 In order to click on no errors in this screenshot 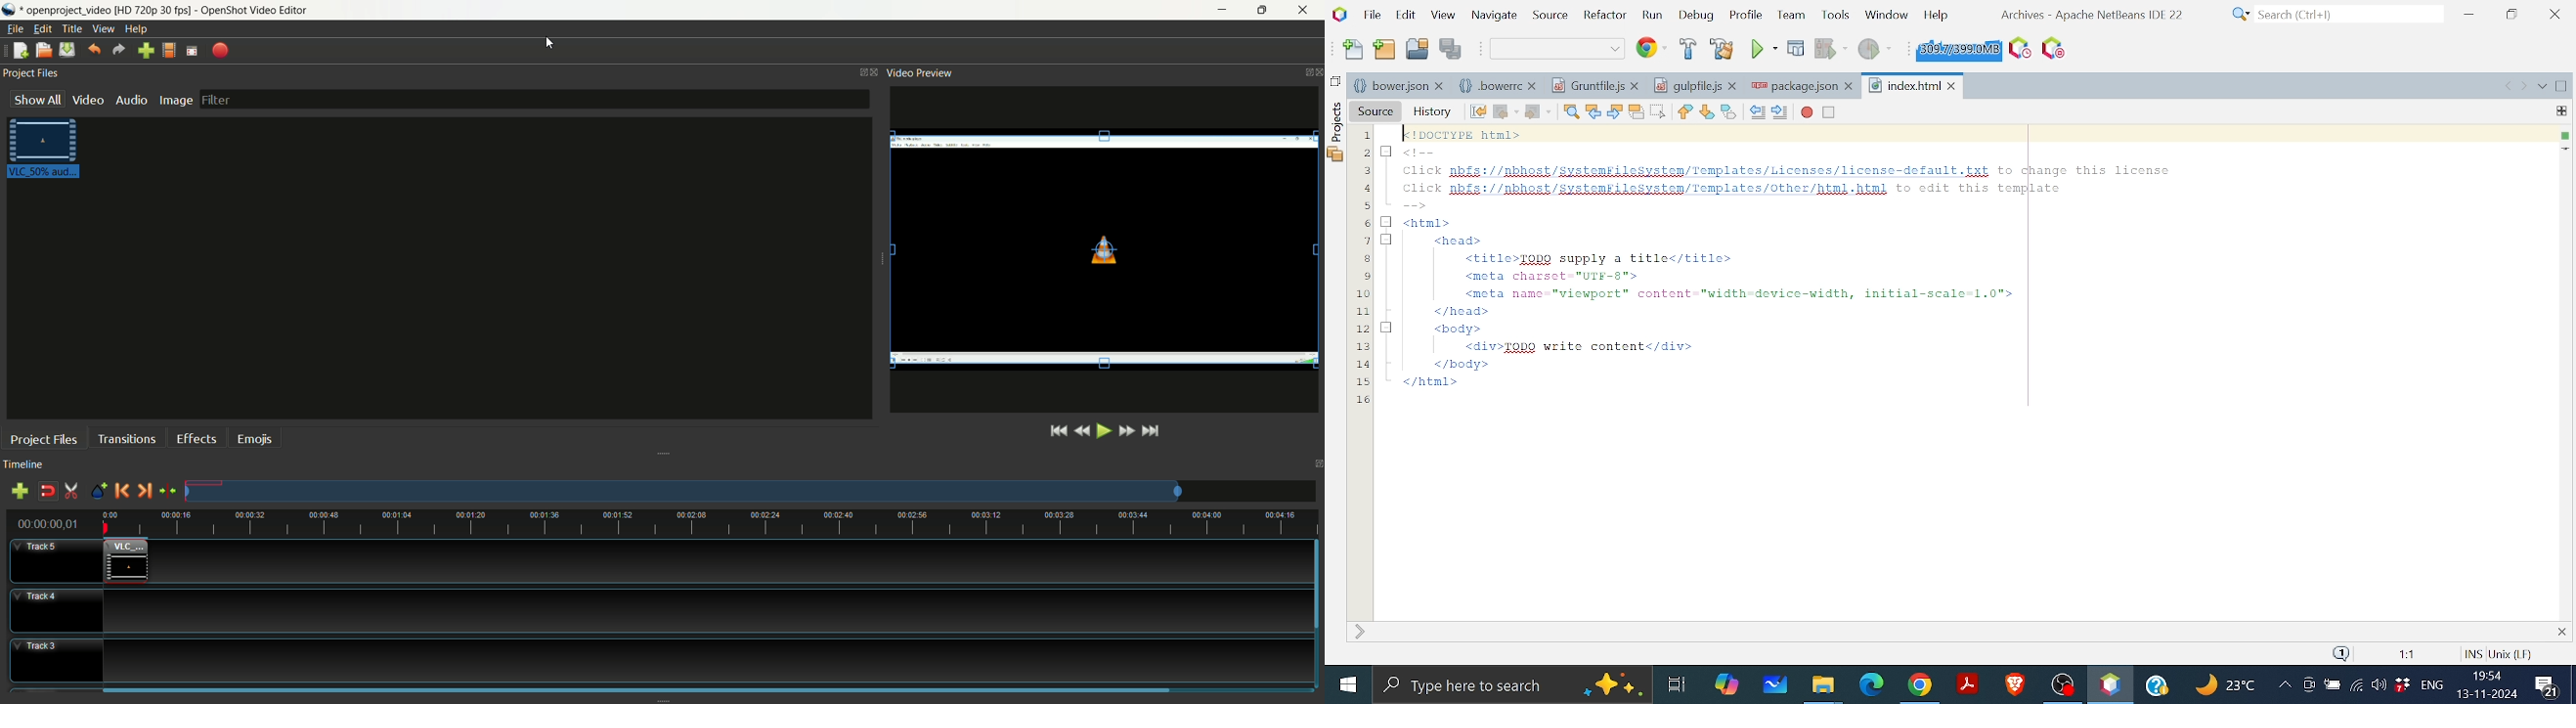, I will do `click(2566, 135)`.